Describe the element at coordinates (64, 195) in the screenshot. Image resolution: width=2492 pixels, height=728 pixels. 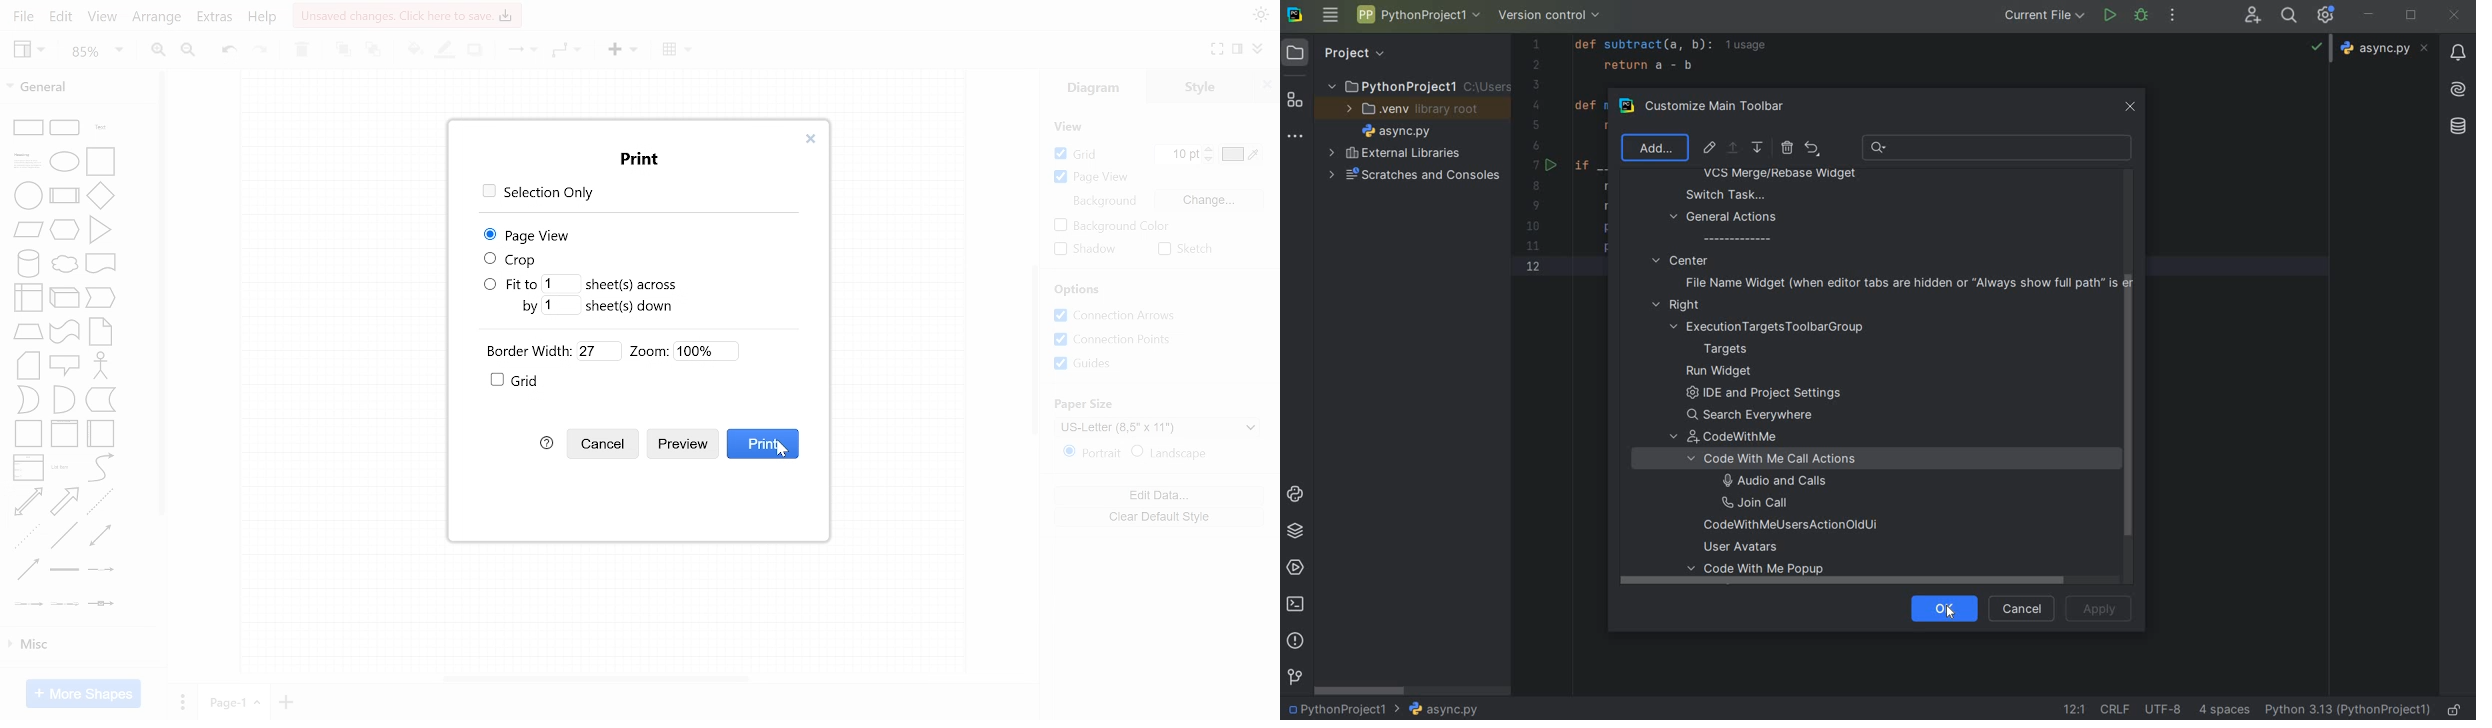
I see `Process` at that location.